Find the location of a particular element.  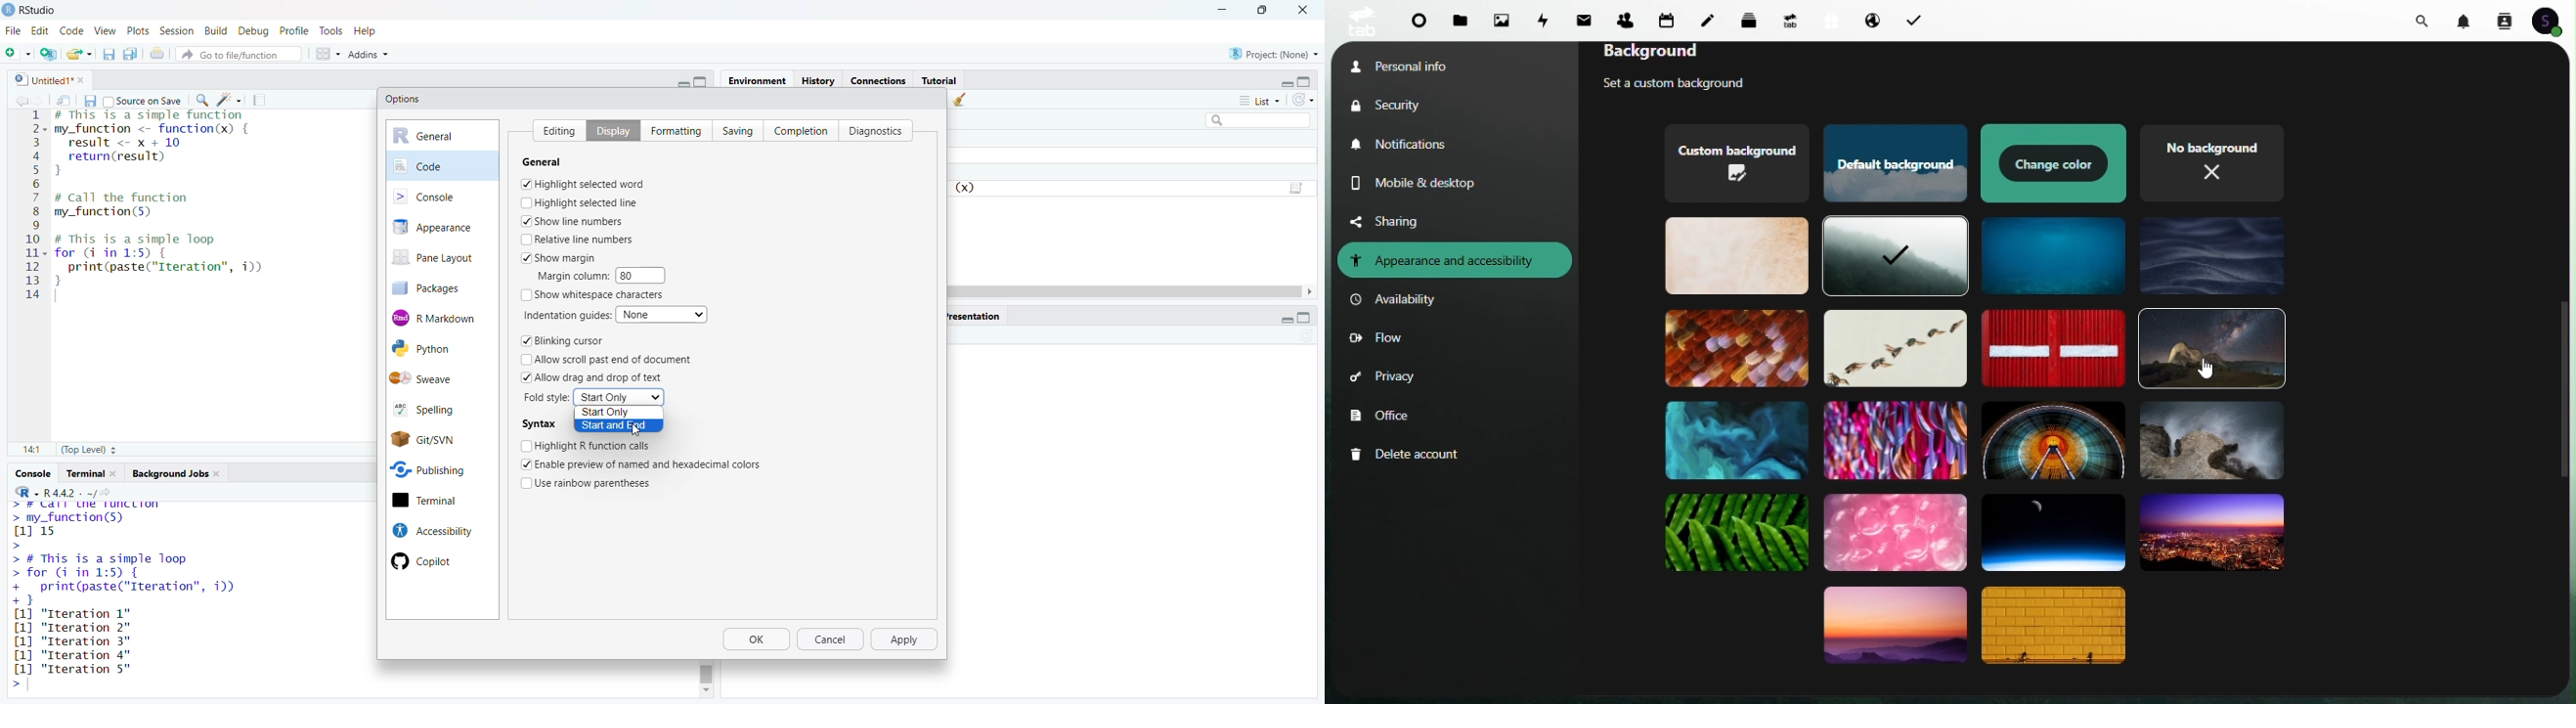

none is located at coordinates (665, 313).